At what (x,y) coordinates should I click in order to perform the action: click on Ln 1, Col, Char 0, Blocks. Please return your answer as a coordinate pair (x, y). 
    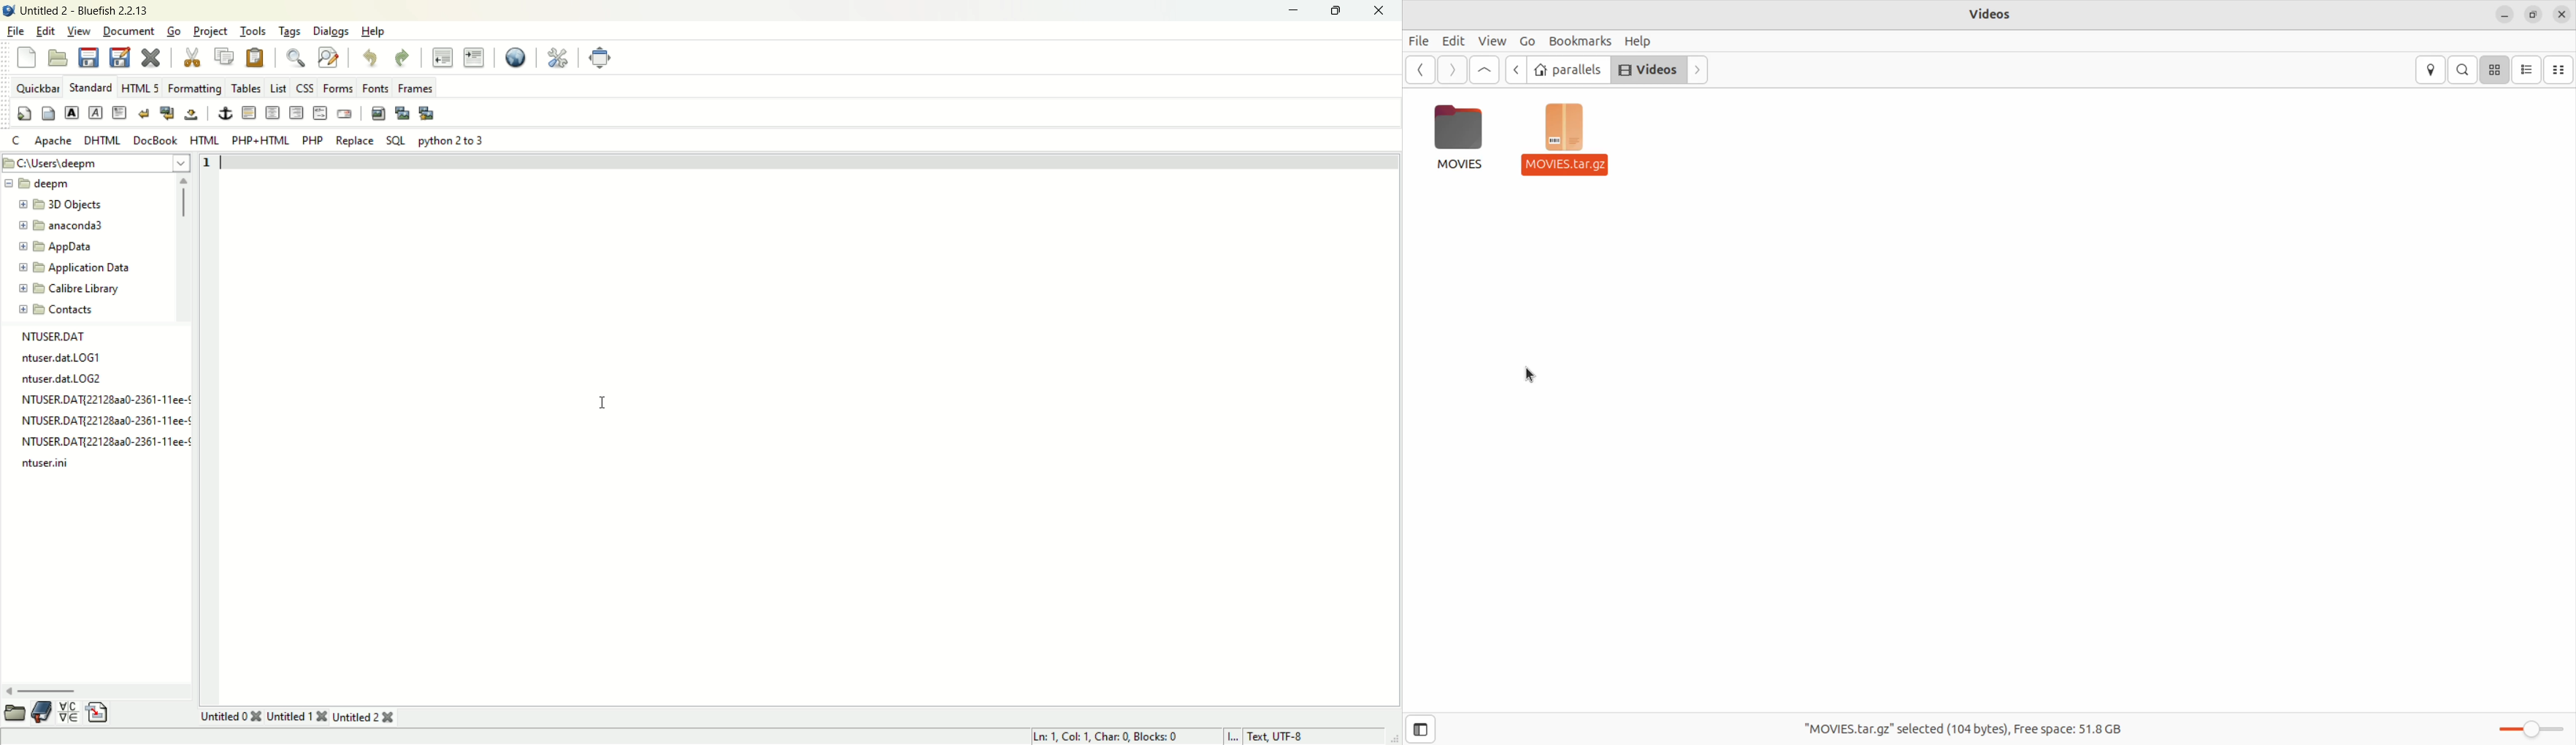
    Looking at the image, I should click on (1109, 736).